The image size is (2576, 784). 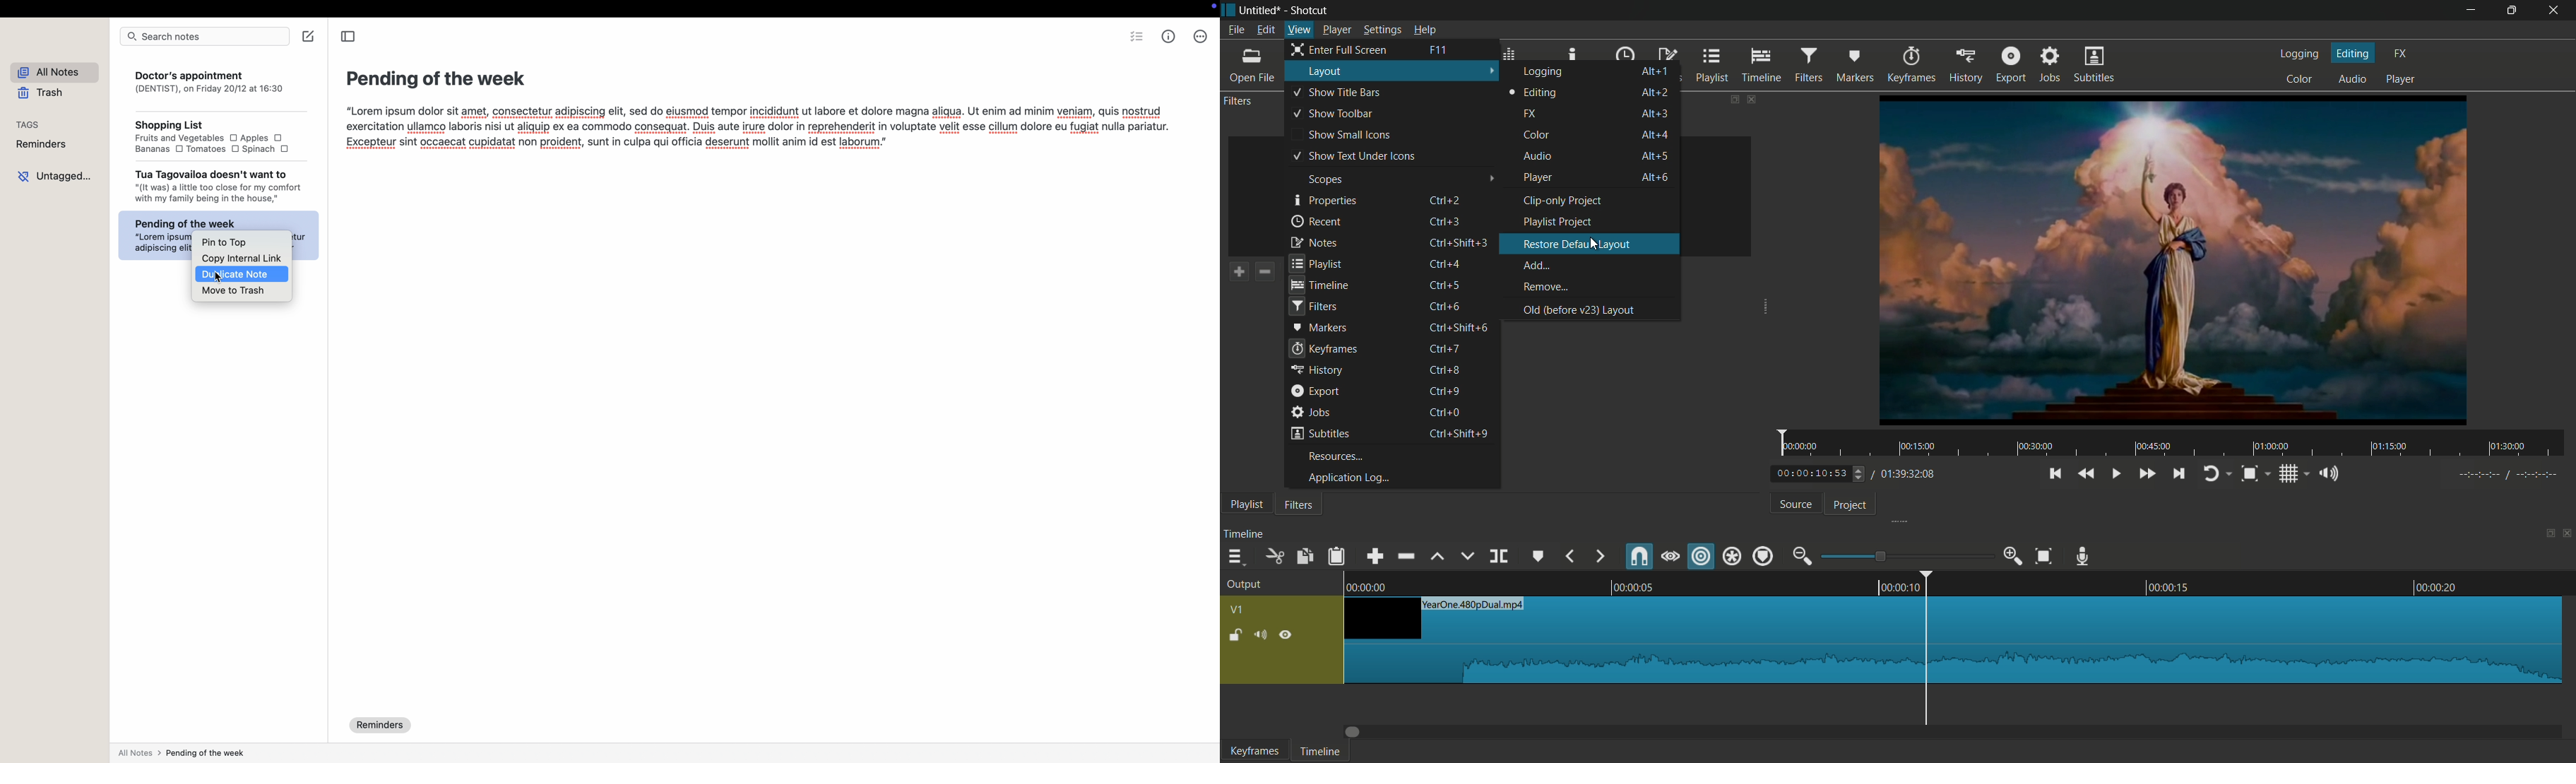 I want to click on enter full screen, so click(x=1341, y=49).